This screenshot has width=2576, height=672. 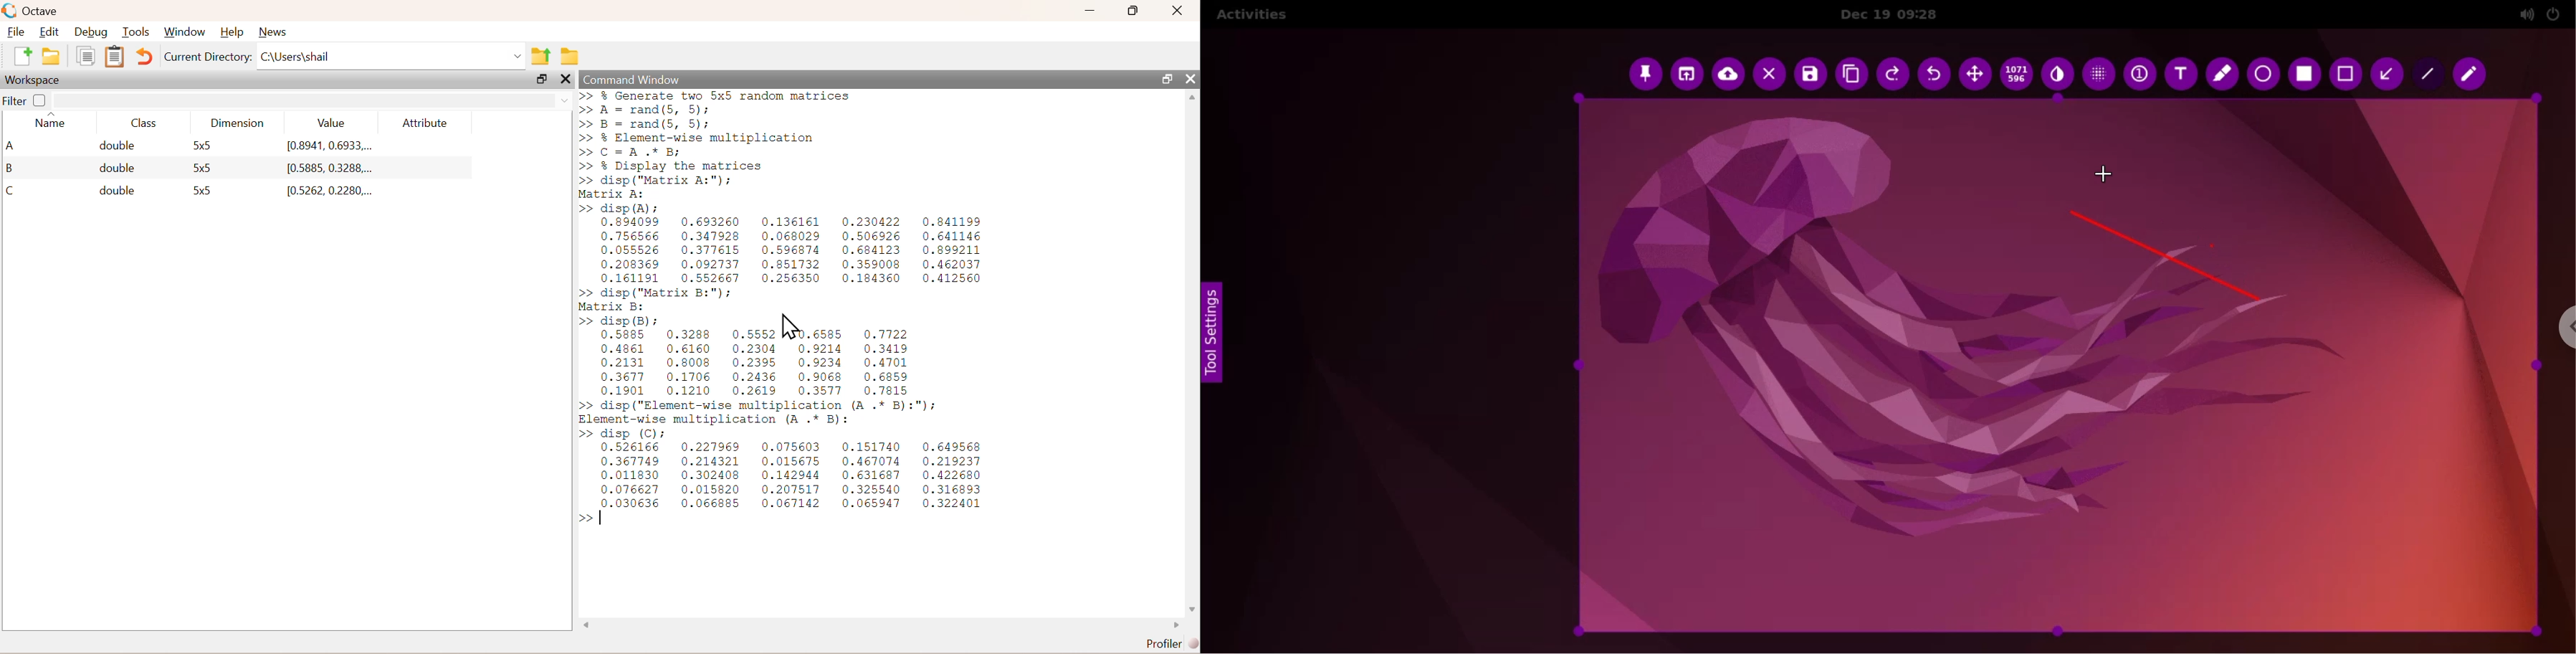 I want to click on New script, so click(x=21, y=59).